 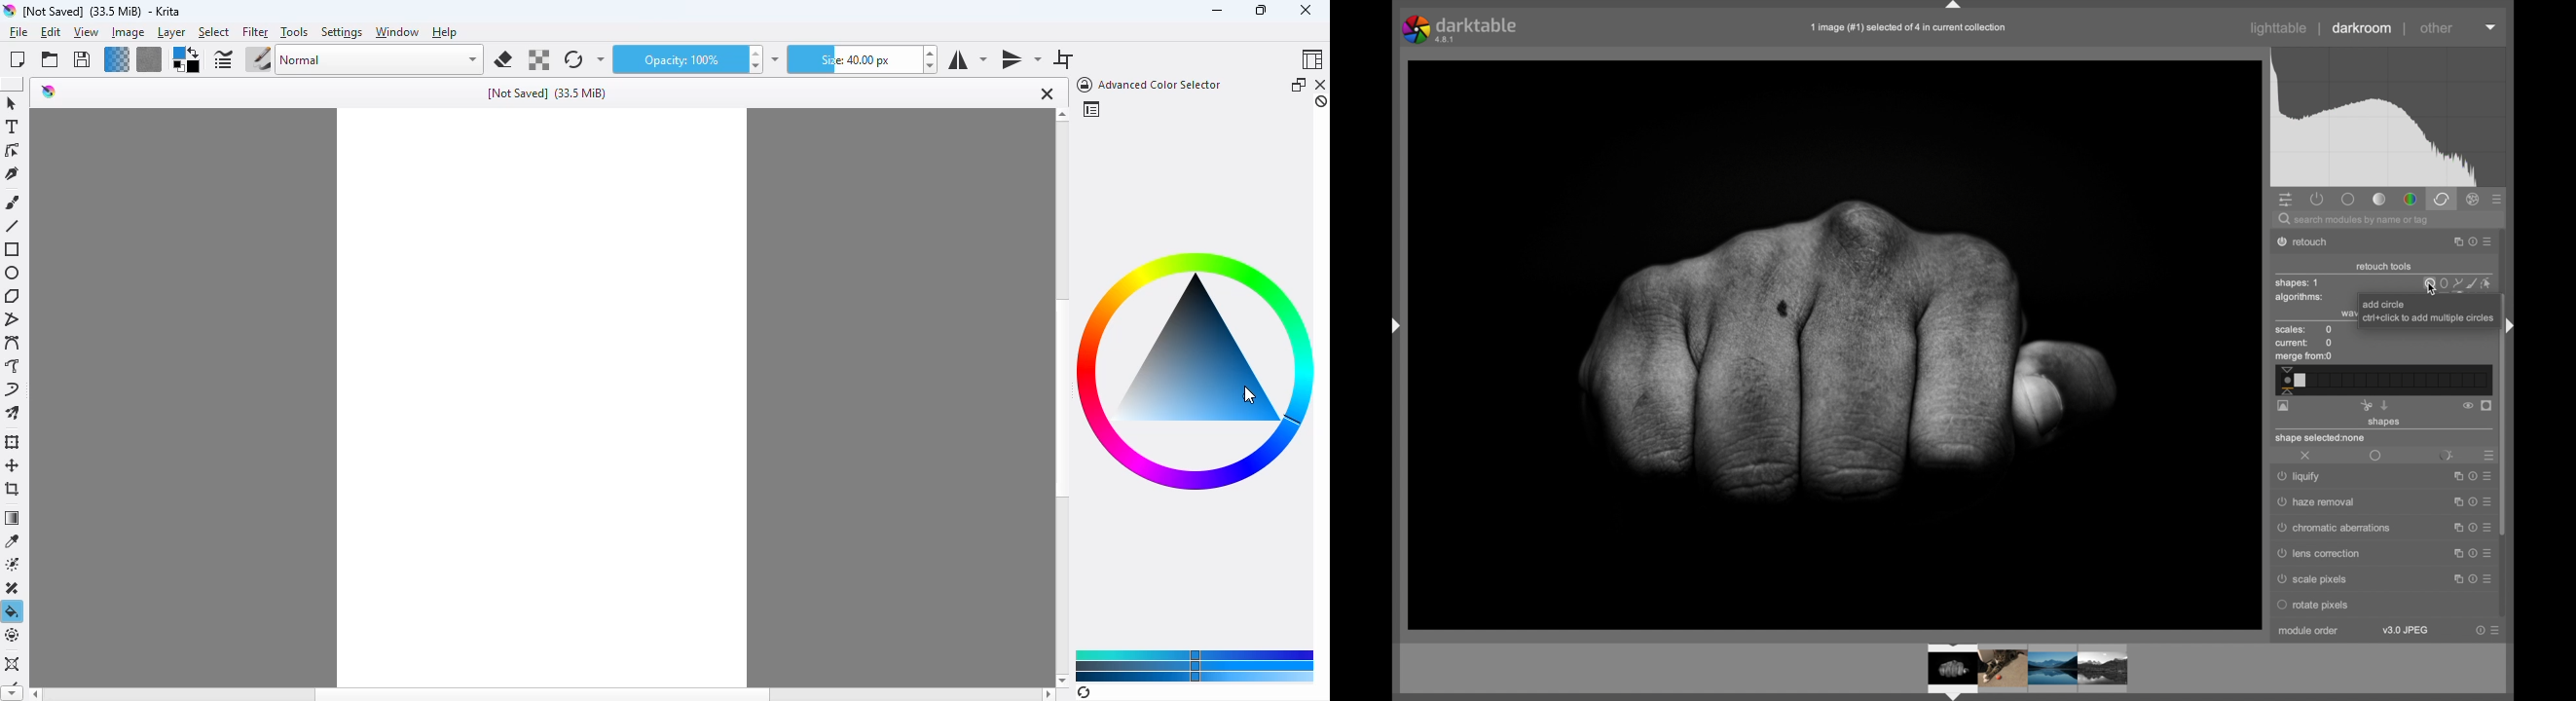 What do you see at coordinates (129, 33) in the screenshot?
I see `image` at bounding box center [129, 33].